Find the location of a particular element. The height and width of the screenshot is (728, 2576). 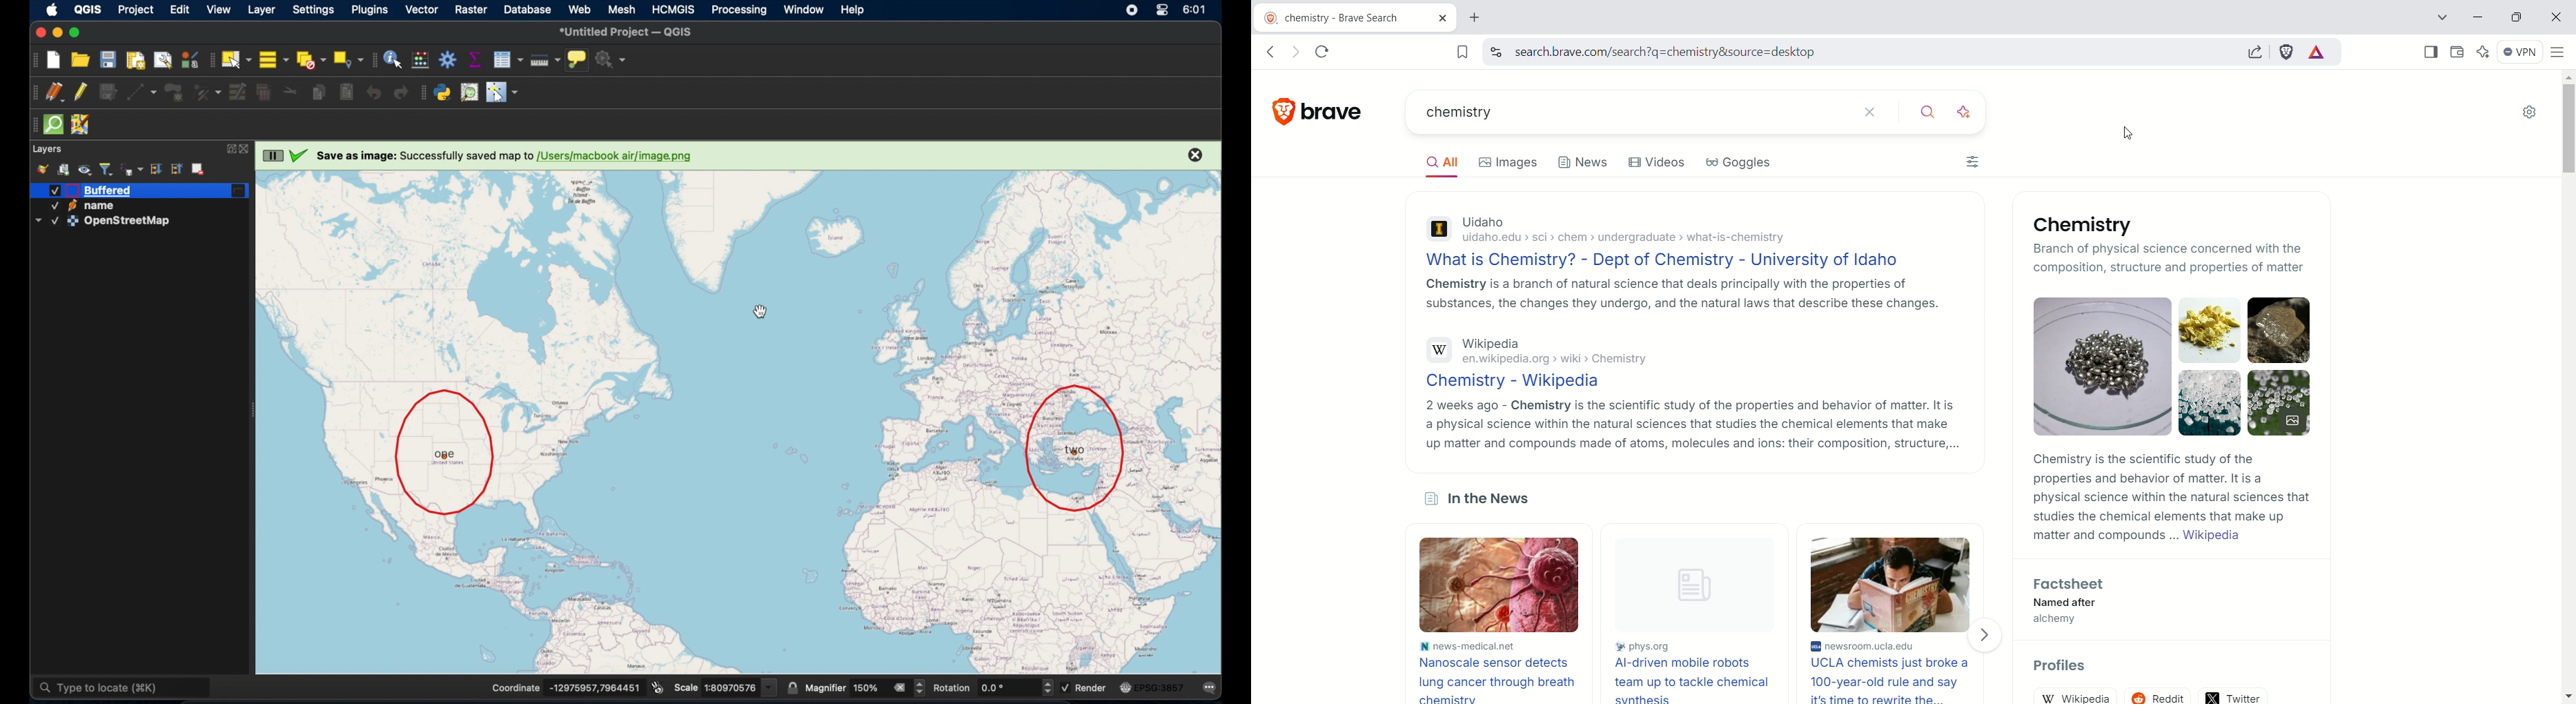

magnifier is located at coordinates (824, 688).